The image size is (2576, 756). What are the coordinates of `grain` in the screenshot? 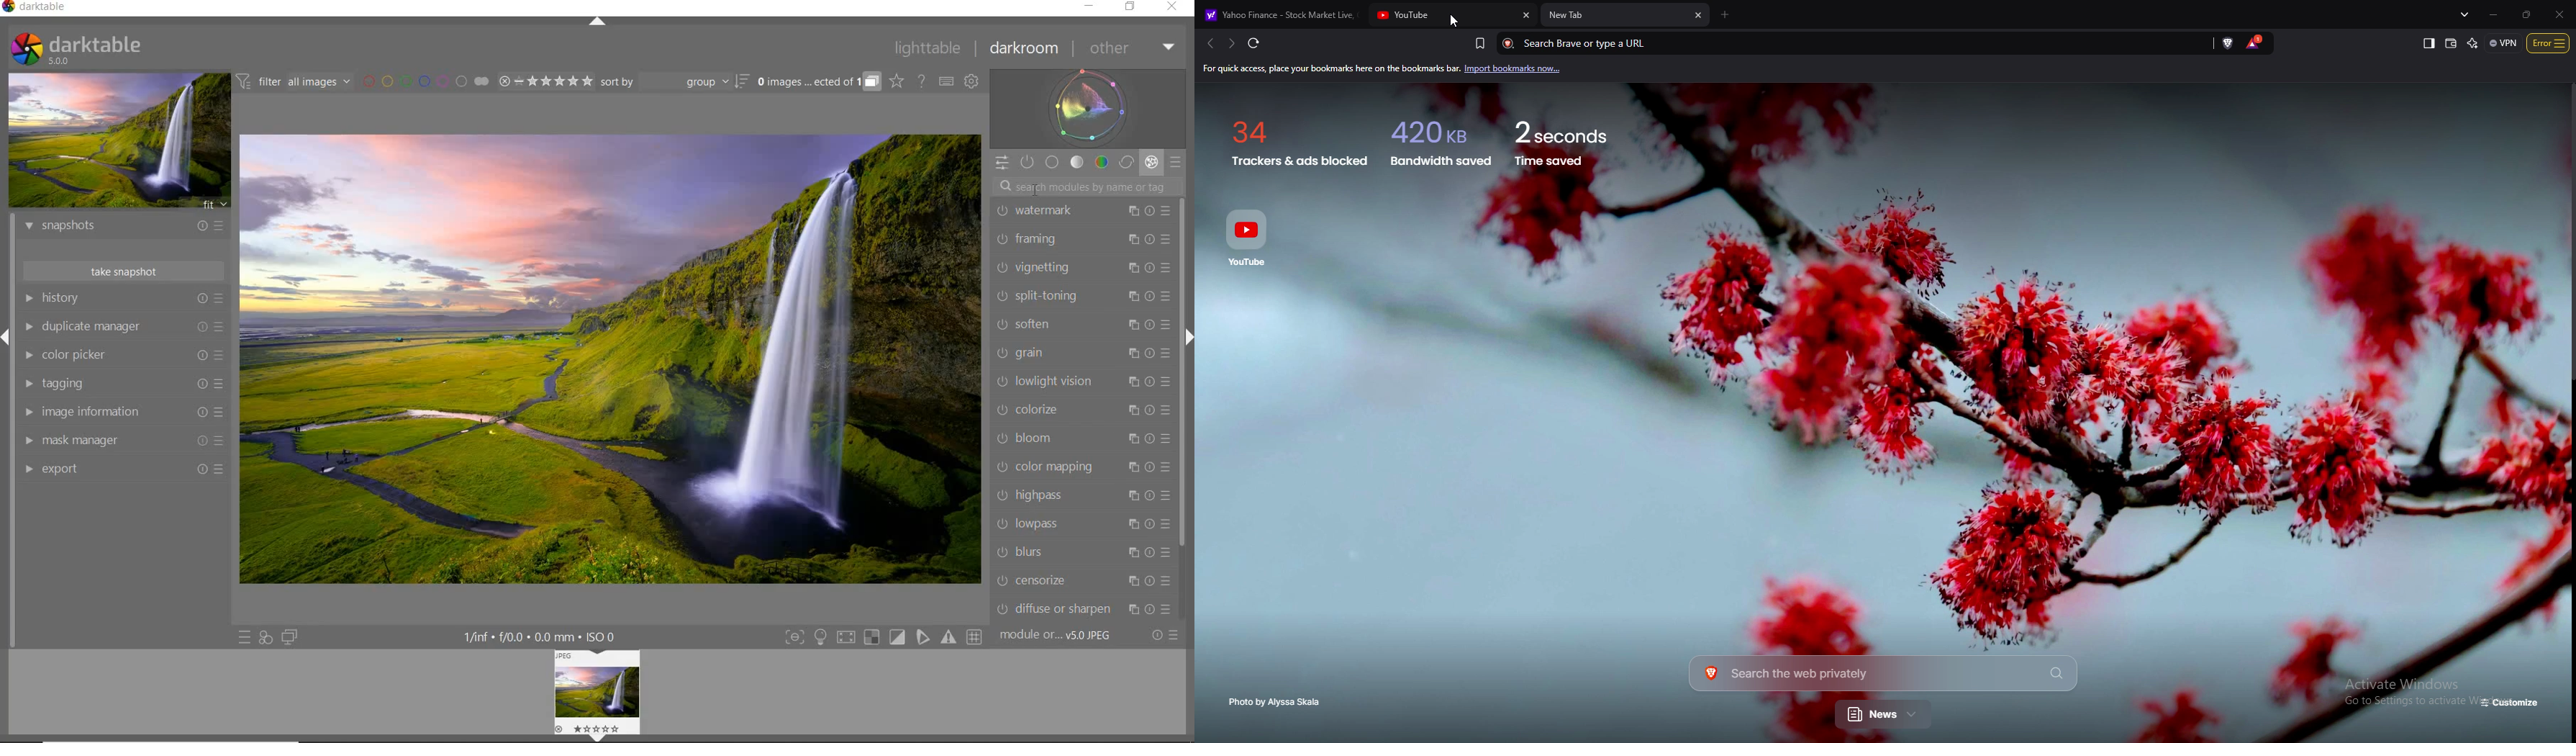 It's located at (1083, 354).